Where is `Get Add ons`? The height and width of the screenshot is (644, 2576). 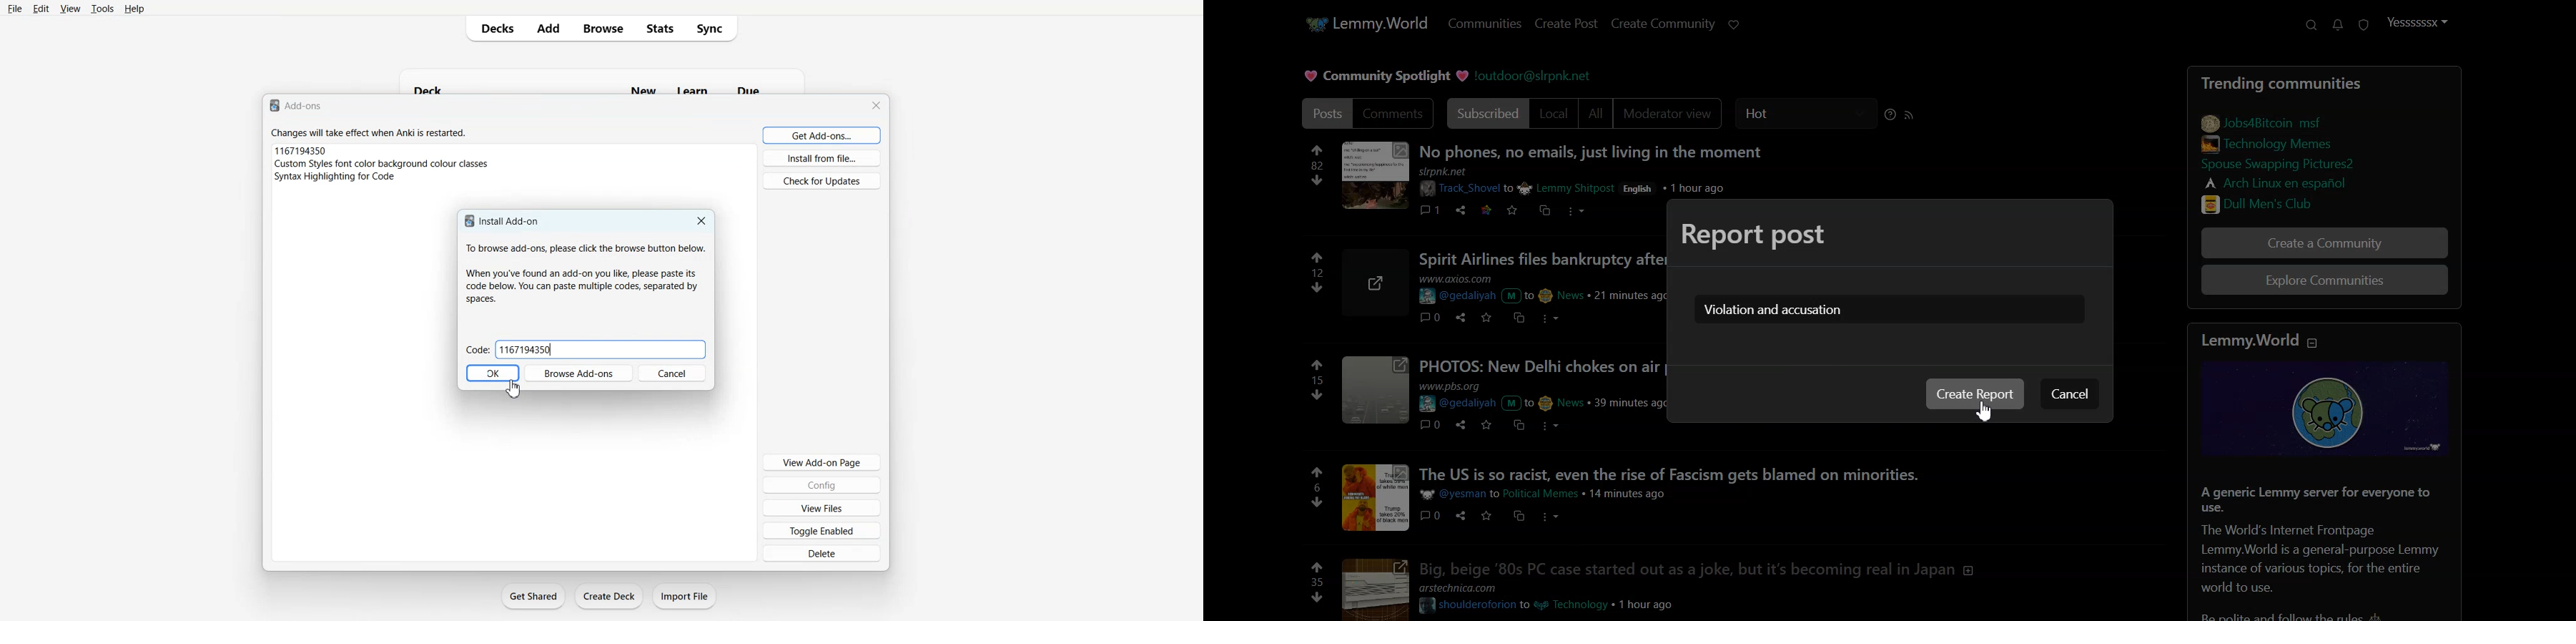 Get Add ons is located at coordinates (822, 135).